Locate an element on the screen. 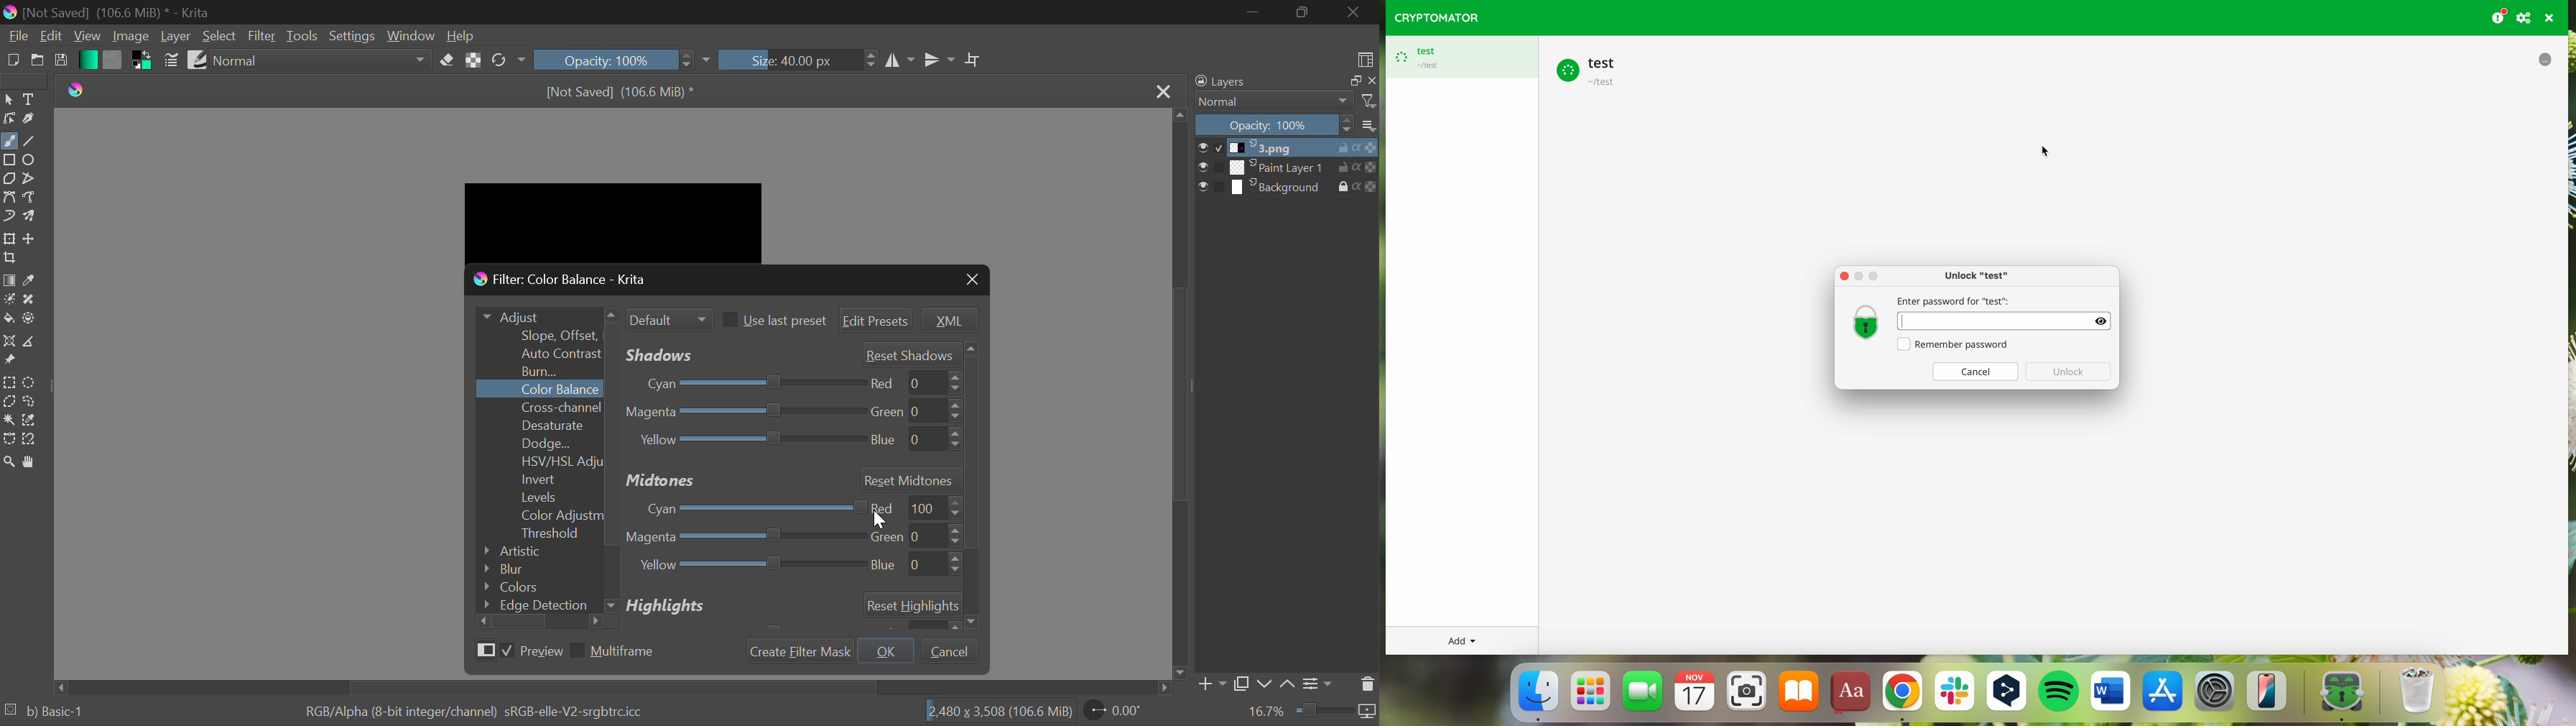 The width and height of the screenshot is (2576, 728). green is located at coordinates (916, 410).